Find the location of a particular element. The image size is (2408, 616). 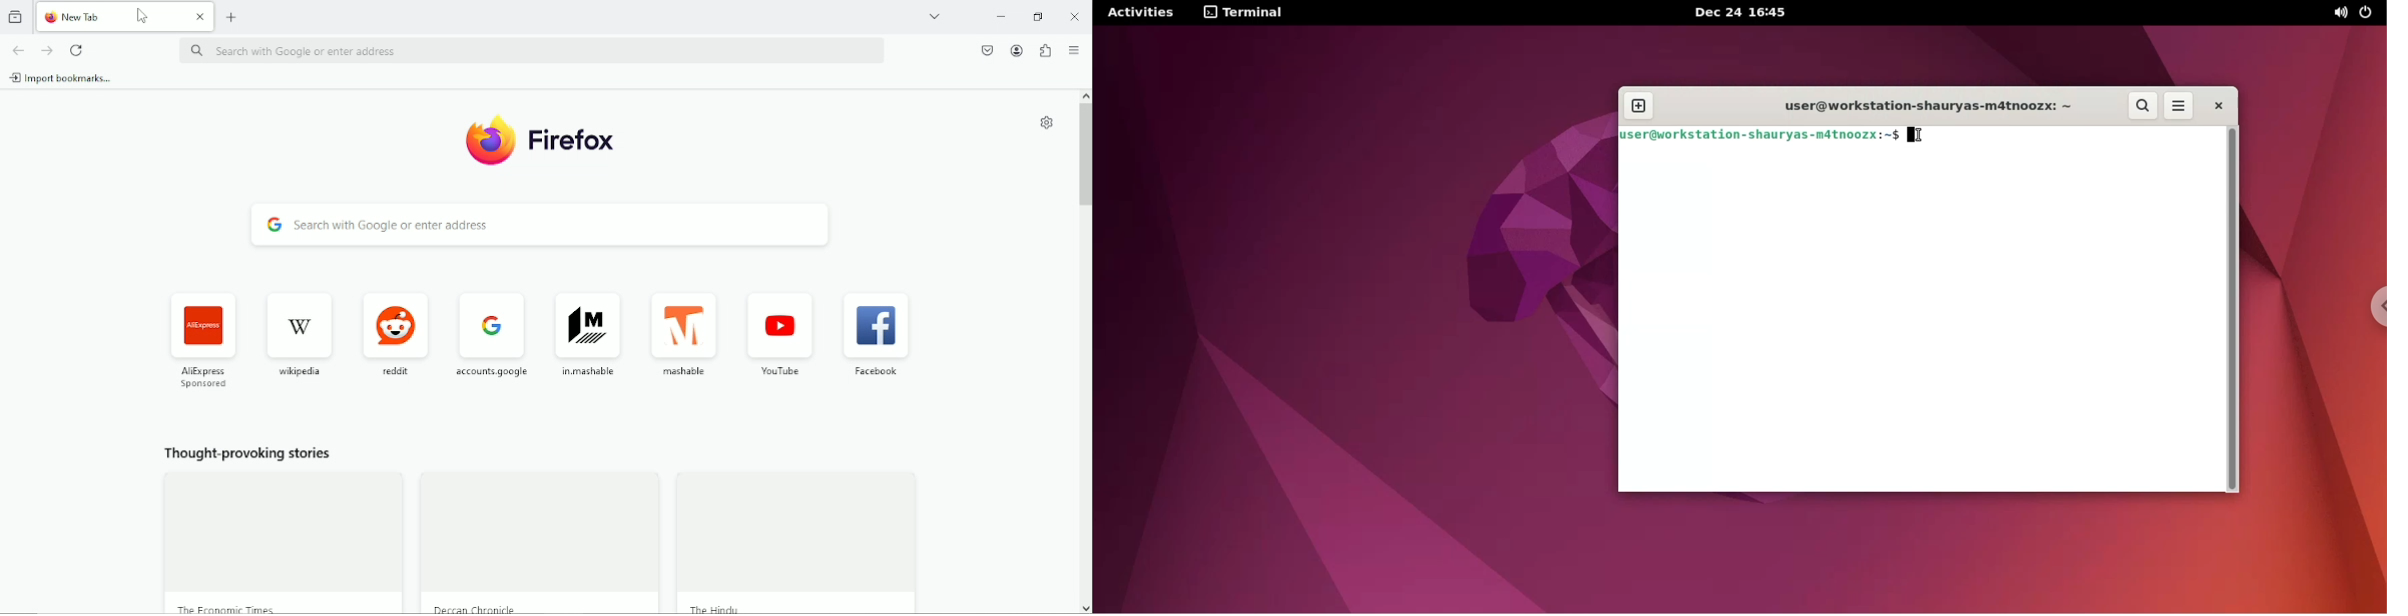

Restore down is located at coordinates (1039, 18).